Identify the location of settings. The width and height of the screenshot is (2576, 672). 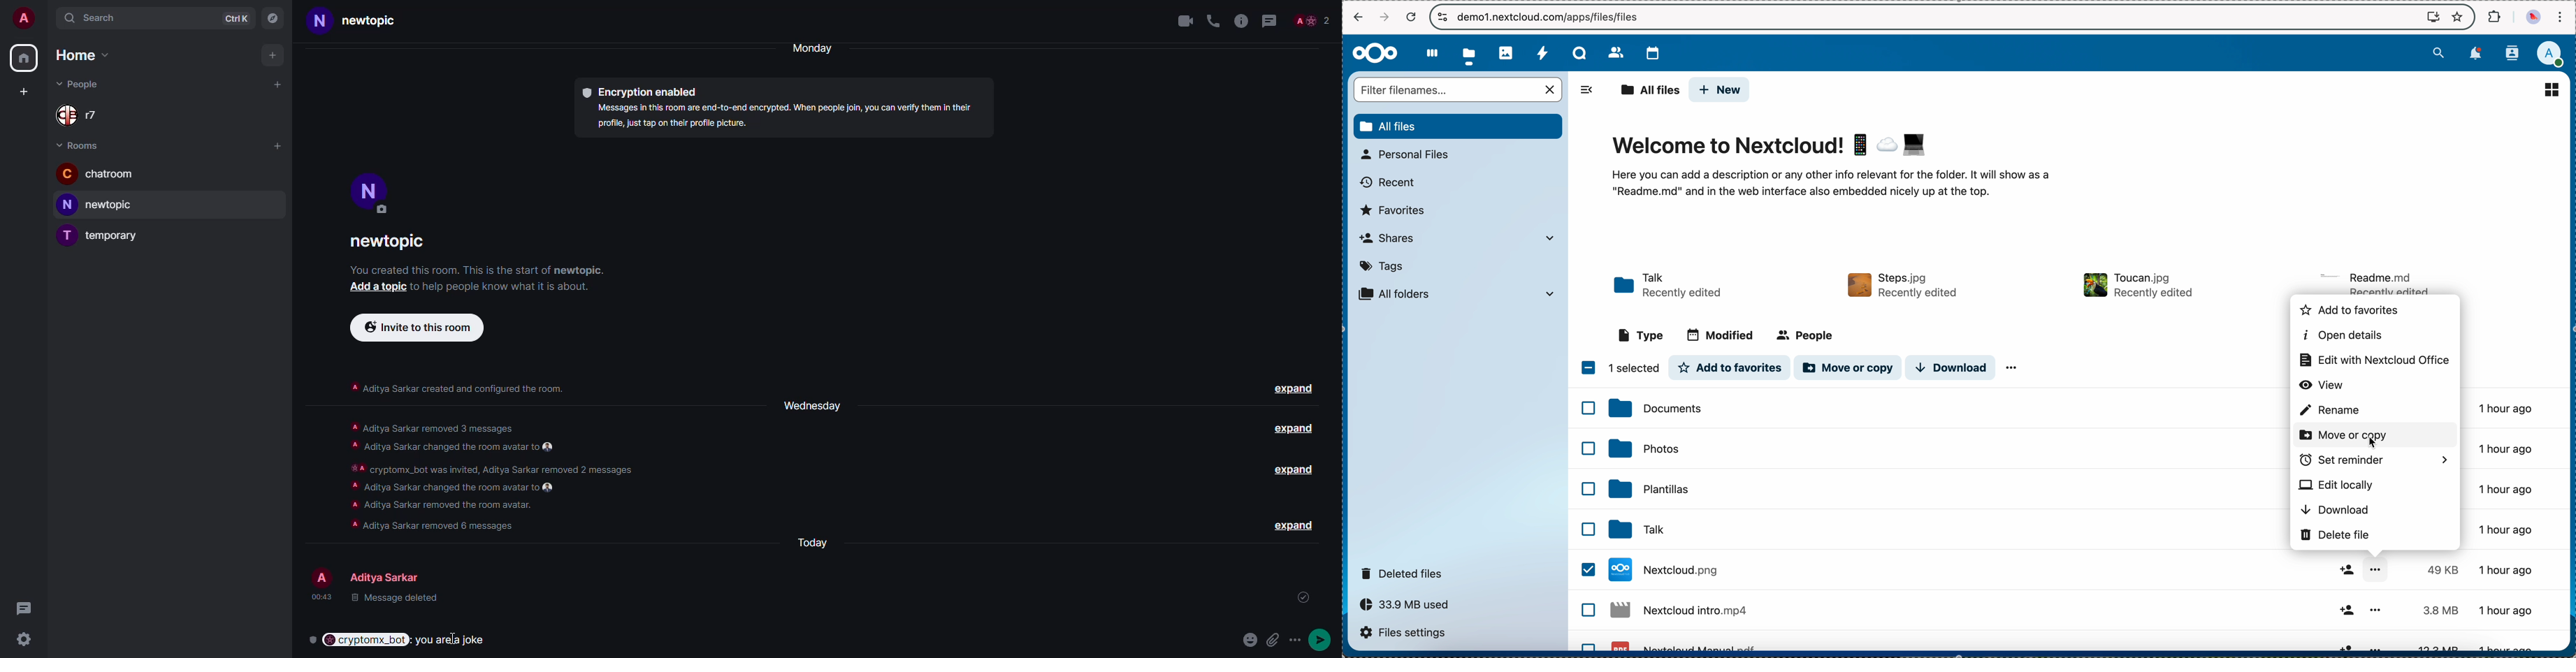
(23, 641).